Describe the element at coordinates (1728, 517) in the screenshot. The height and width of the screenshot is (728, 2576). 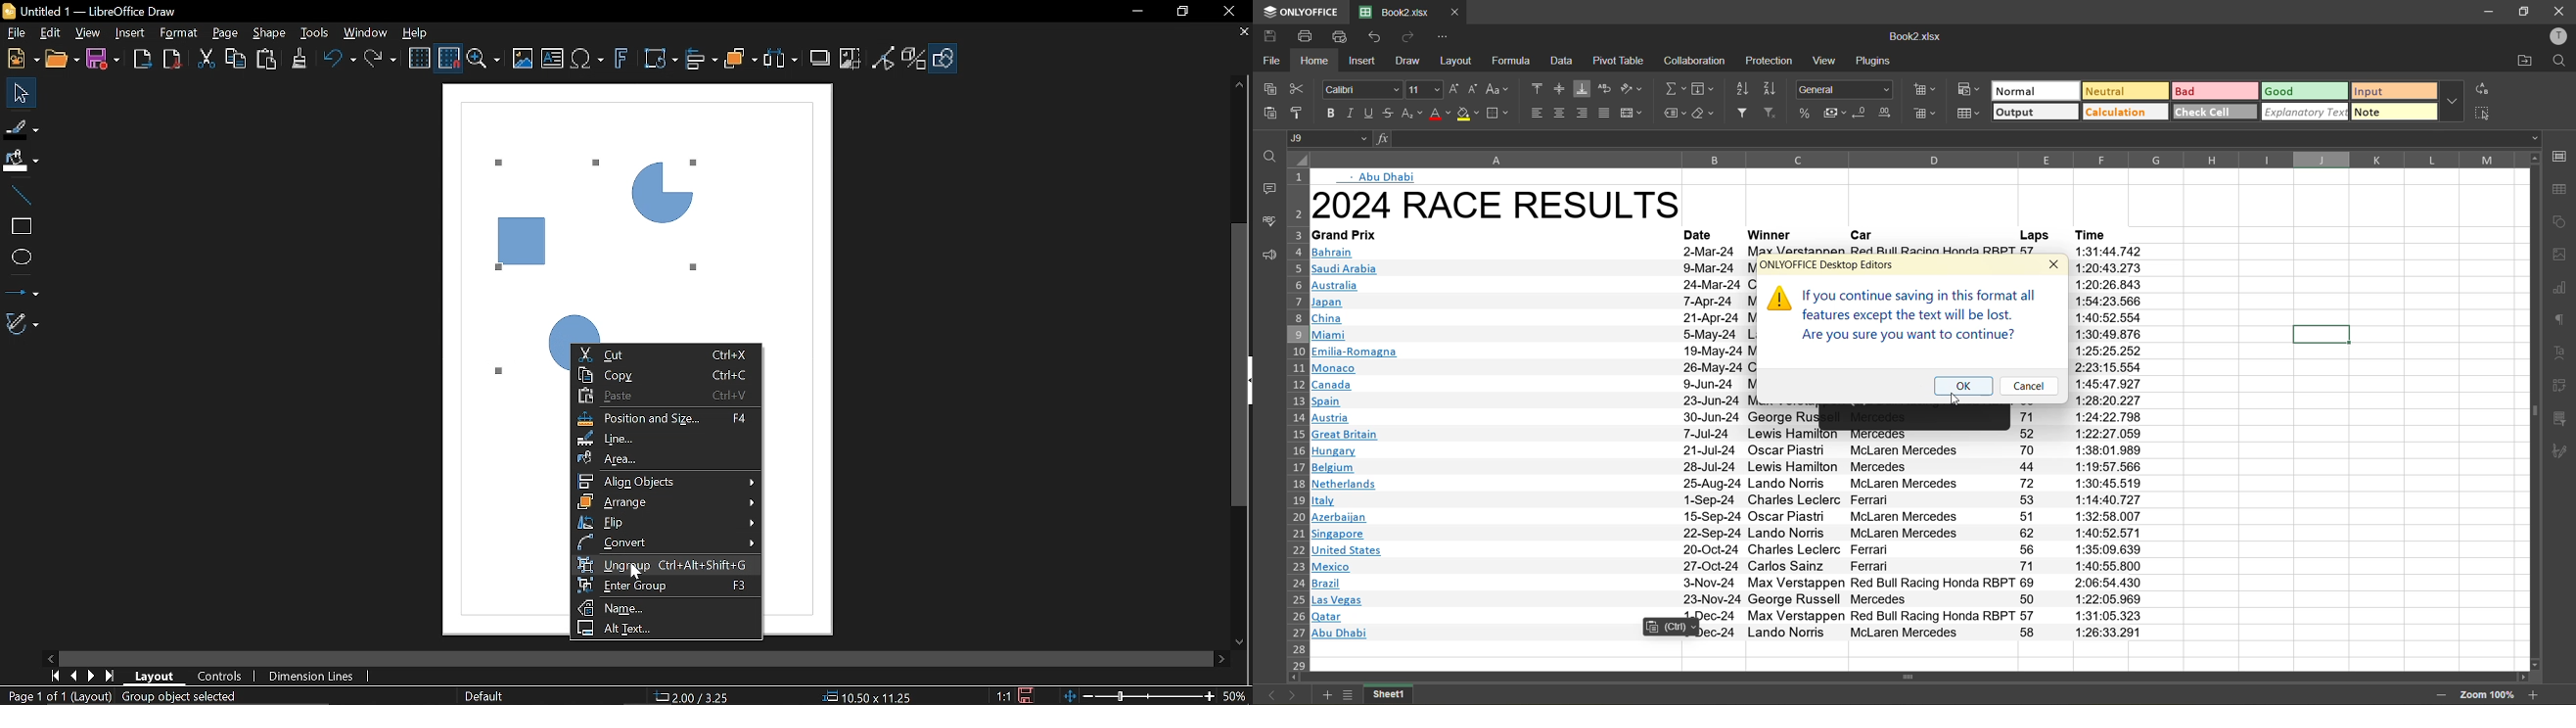
I see `text info` at that location.